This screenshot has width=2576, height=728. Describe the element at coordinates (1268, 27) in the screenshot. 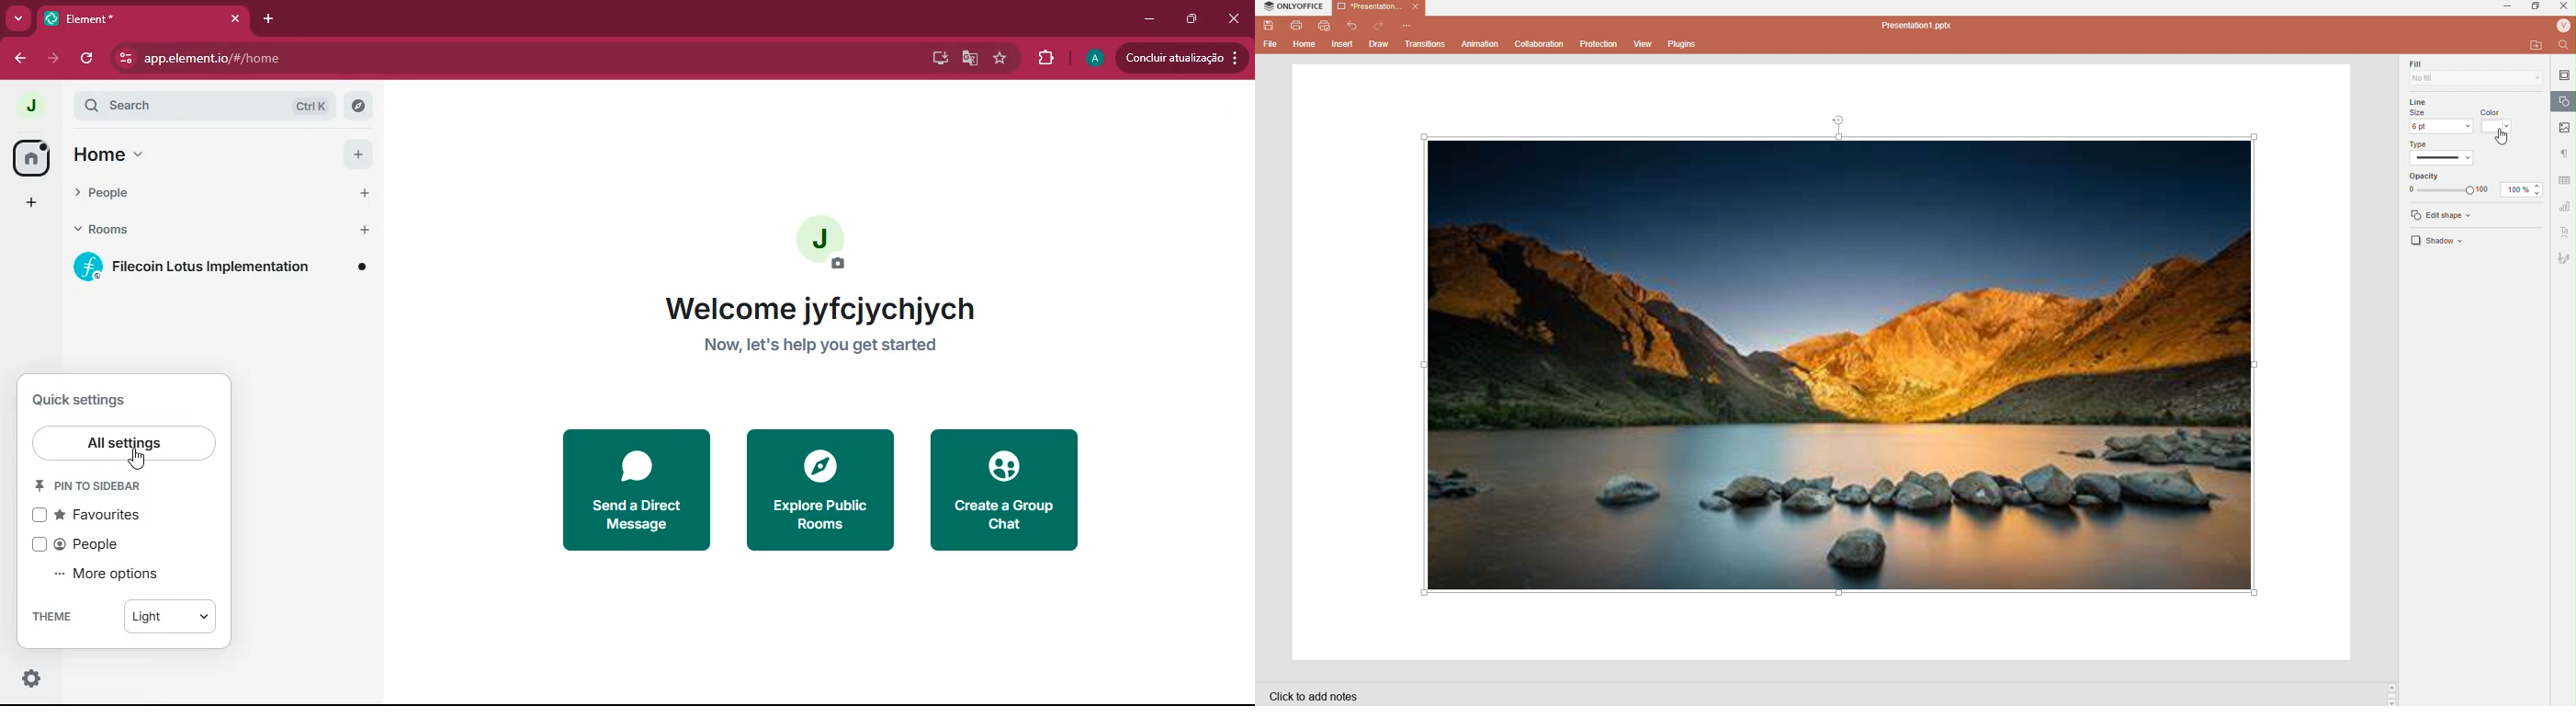

I see `Save file` at that location.